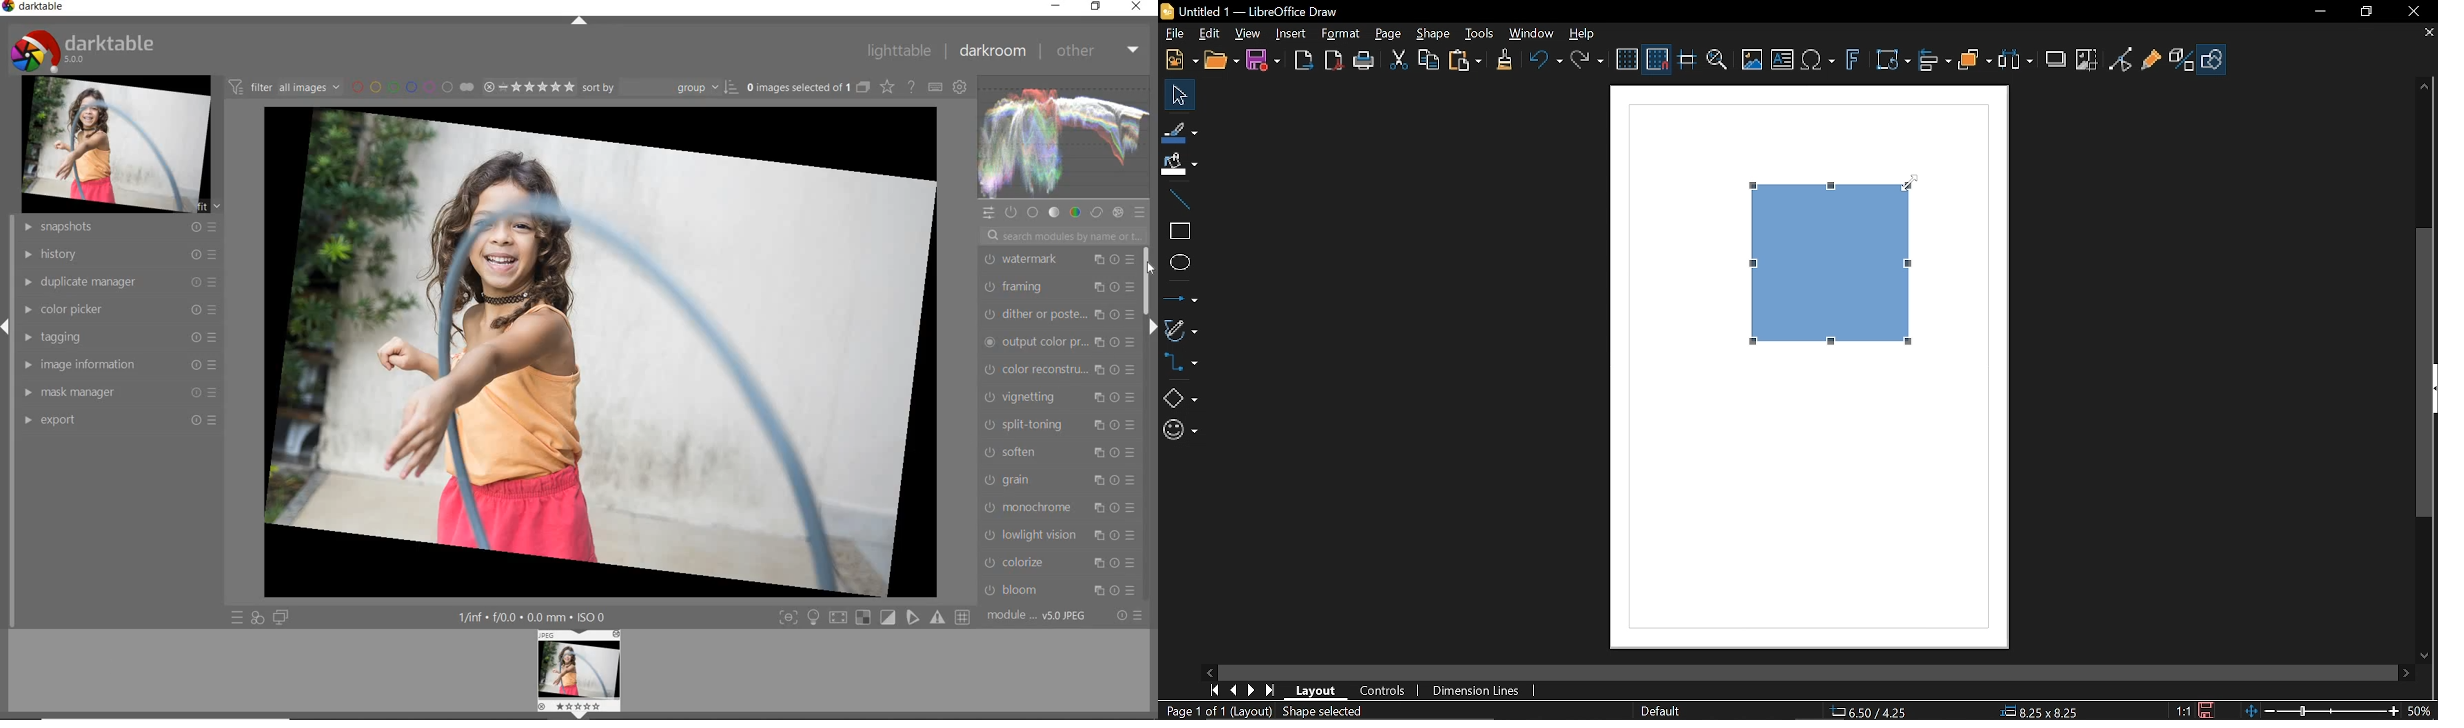  Describe the element at coordinates (1061, 534) in the screenshot. I see `lowlight vision` at that location.